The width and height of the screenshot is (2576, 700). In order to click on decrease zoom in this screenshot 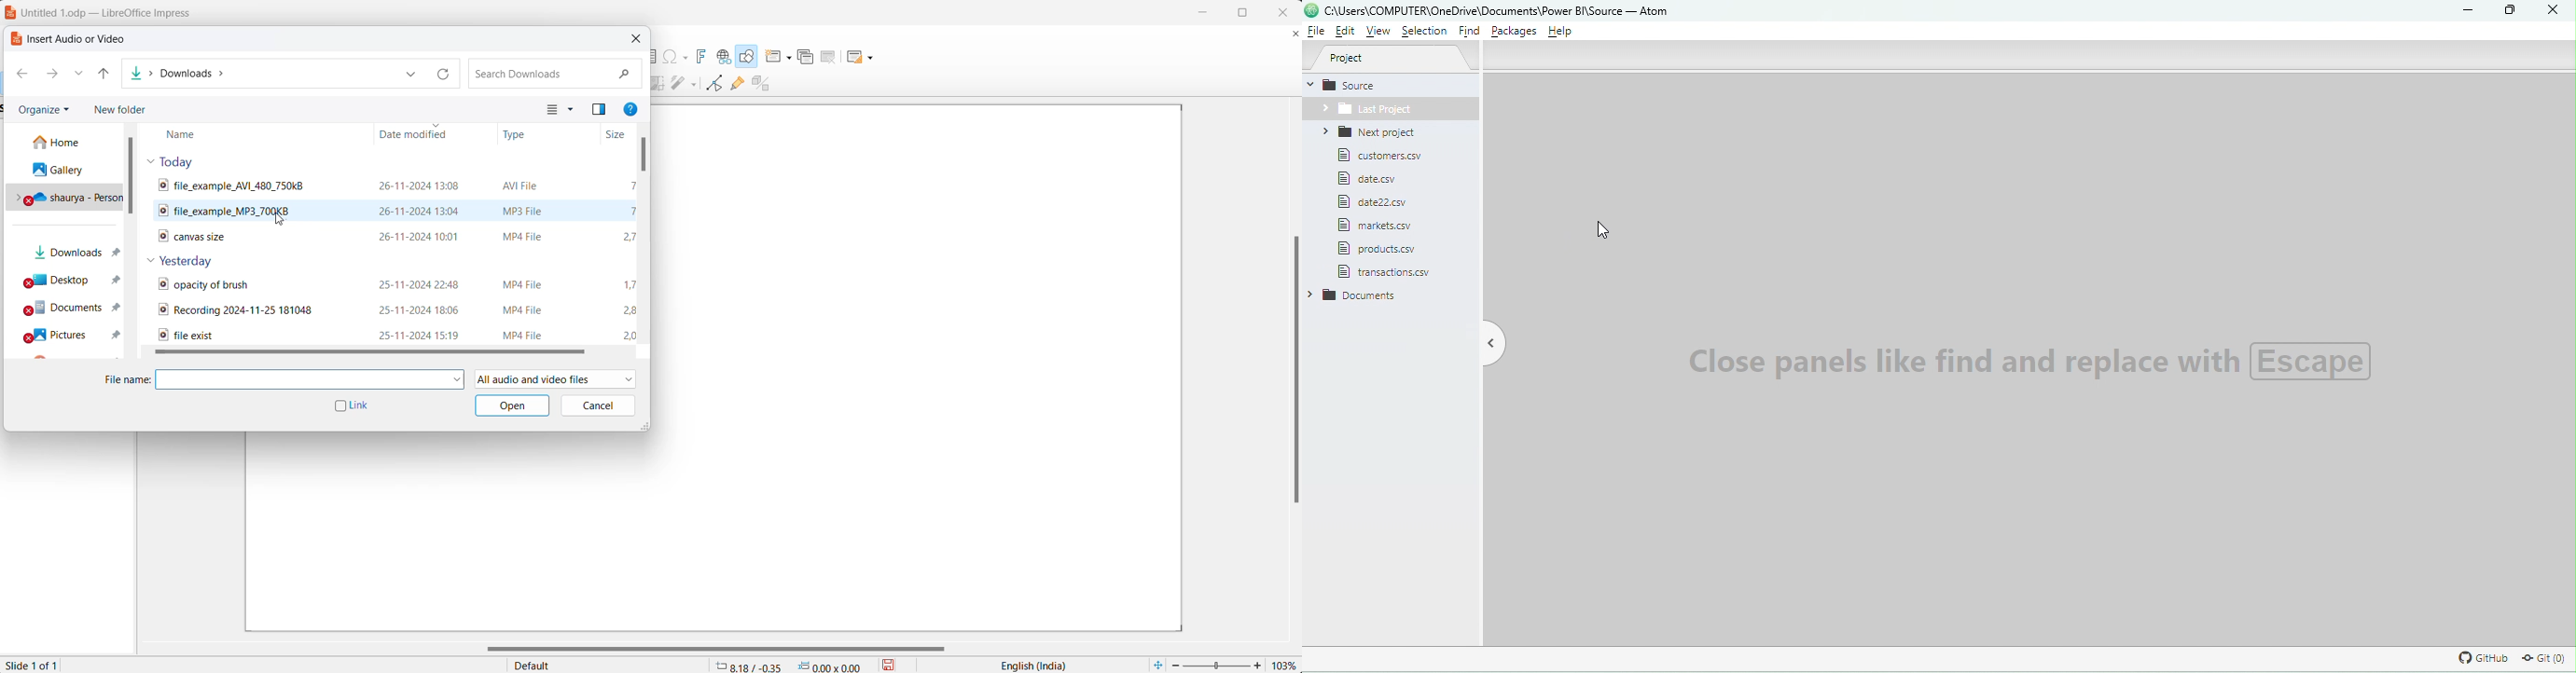, I will do `click(1174, 665)`.